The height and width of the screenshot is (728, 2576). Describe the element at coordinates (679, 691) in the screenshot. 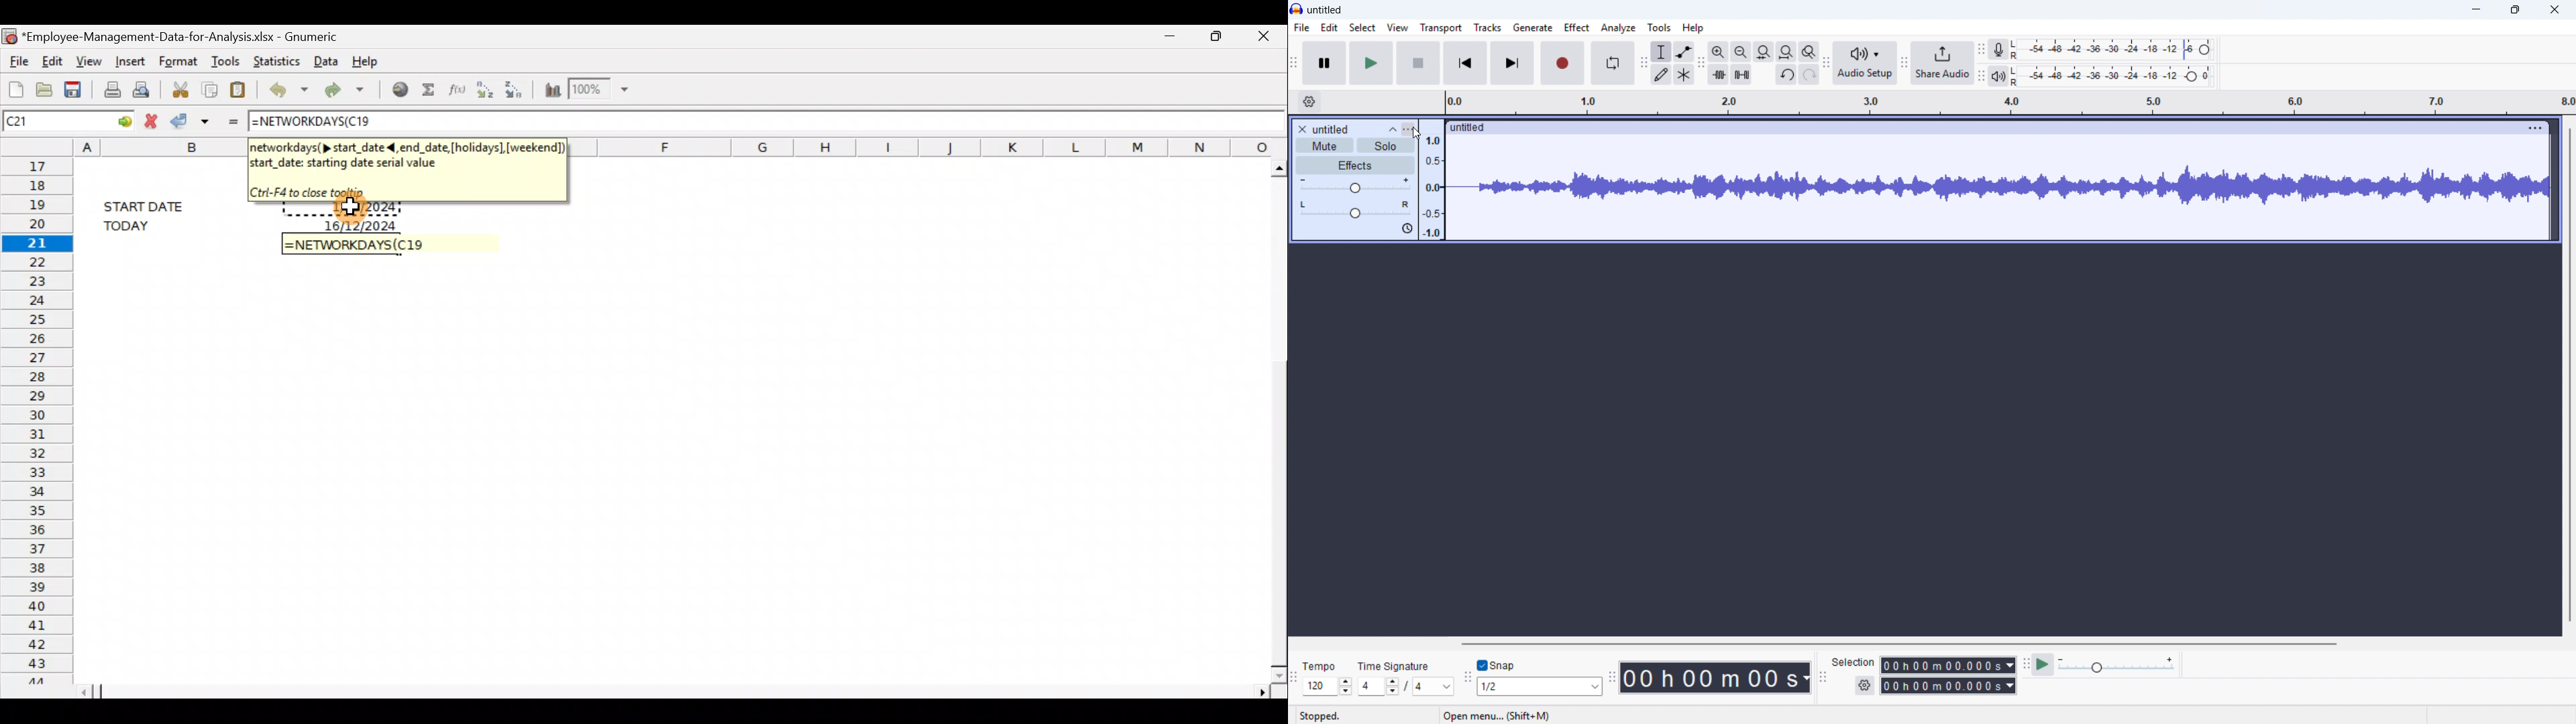

I see `Scroll bar` at that location.